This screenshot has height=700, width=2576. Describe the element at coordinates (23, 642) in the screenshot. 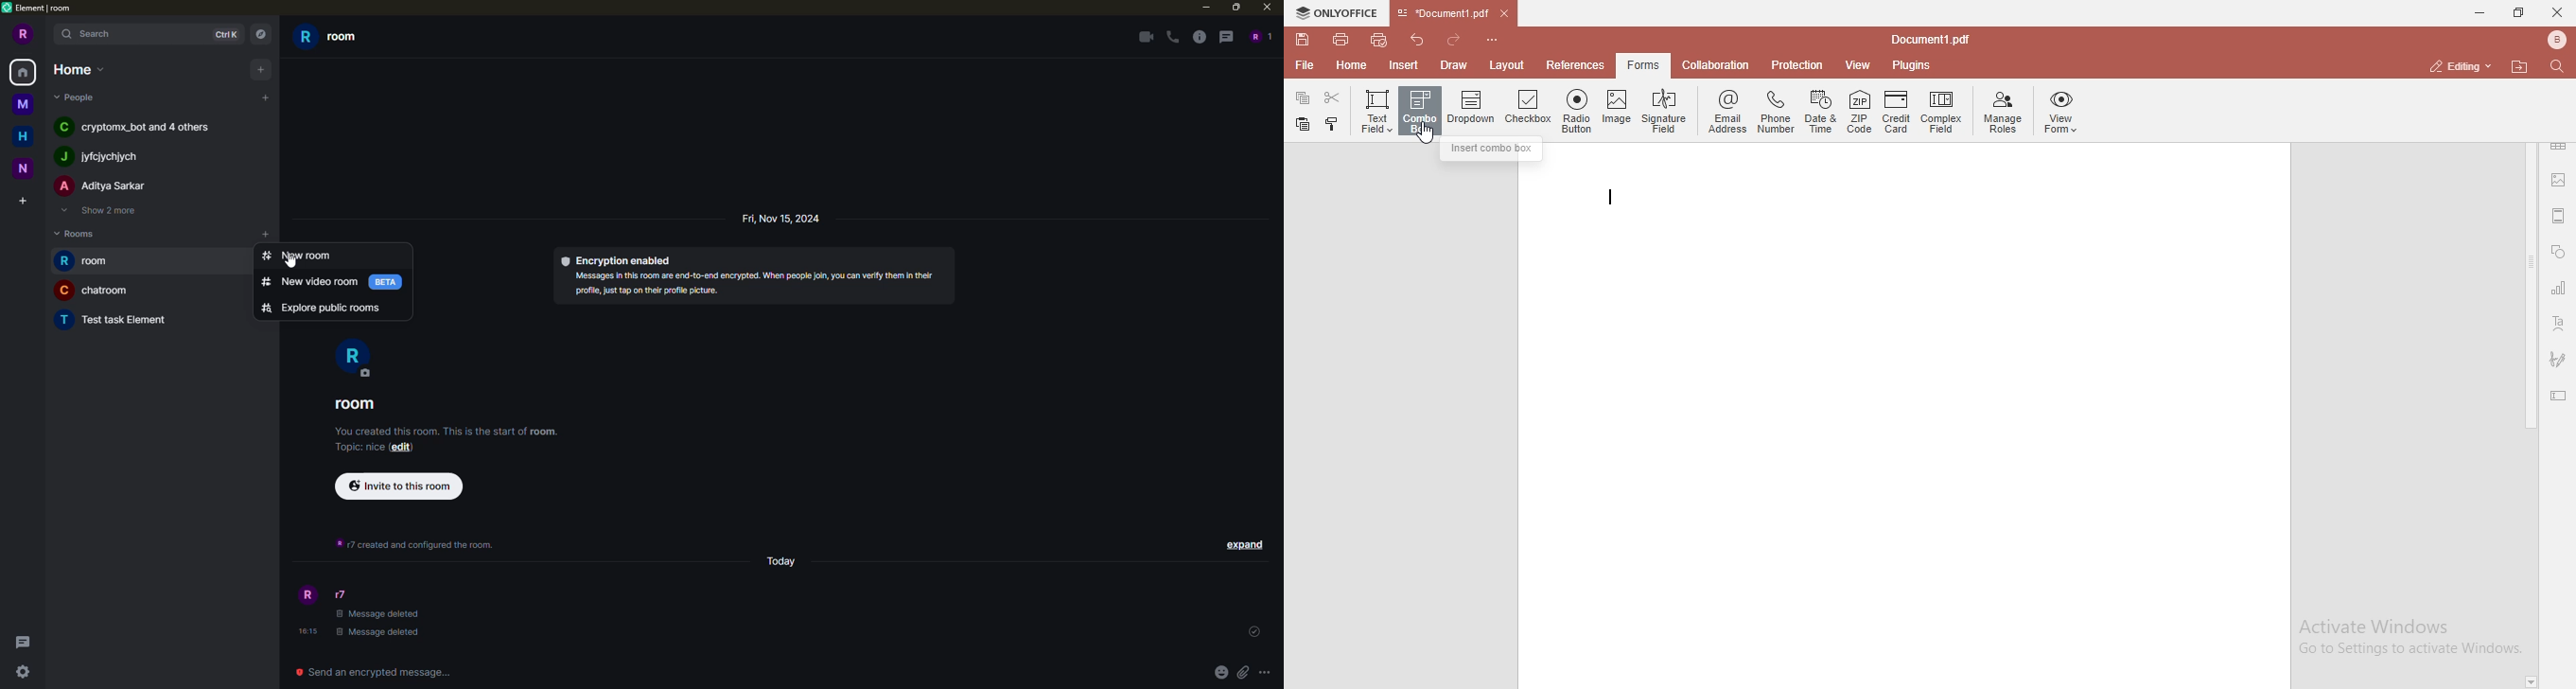

I see `threads` at that location.